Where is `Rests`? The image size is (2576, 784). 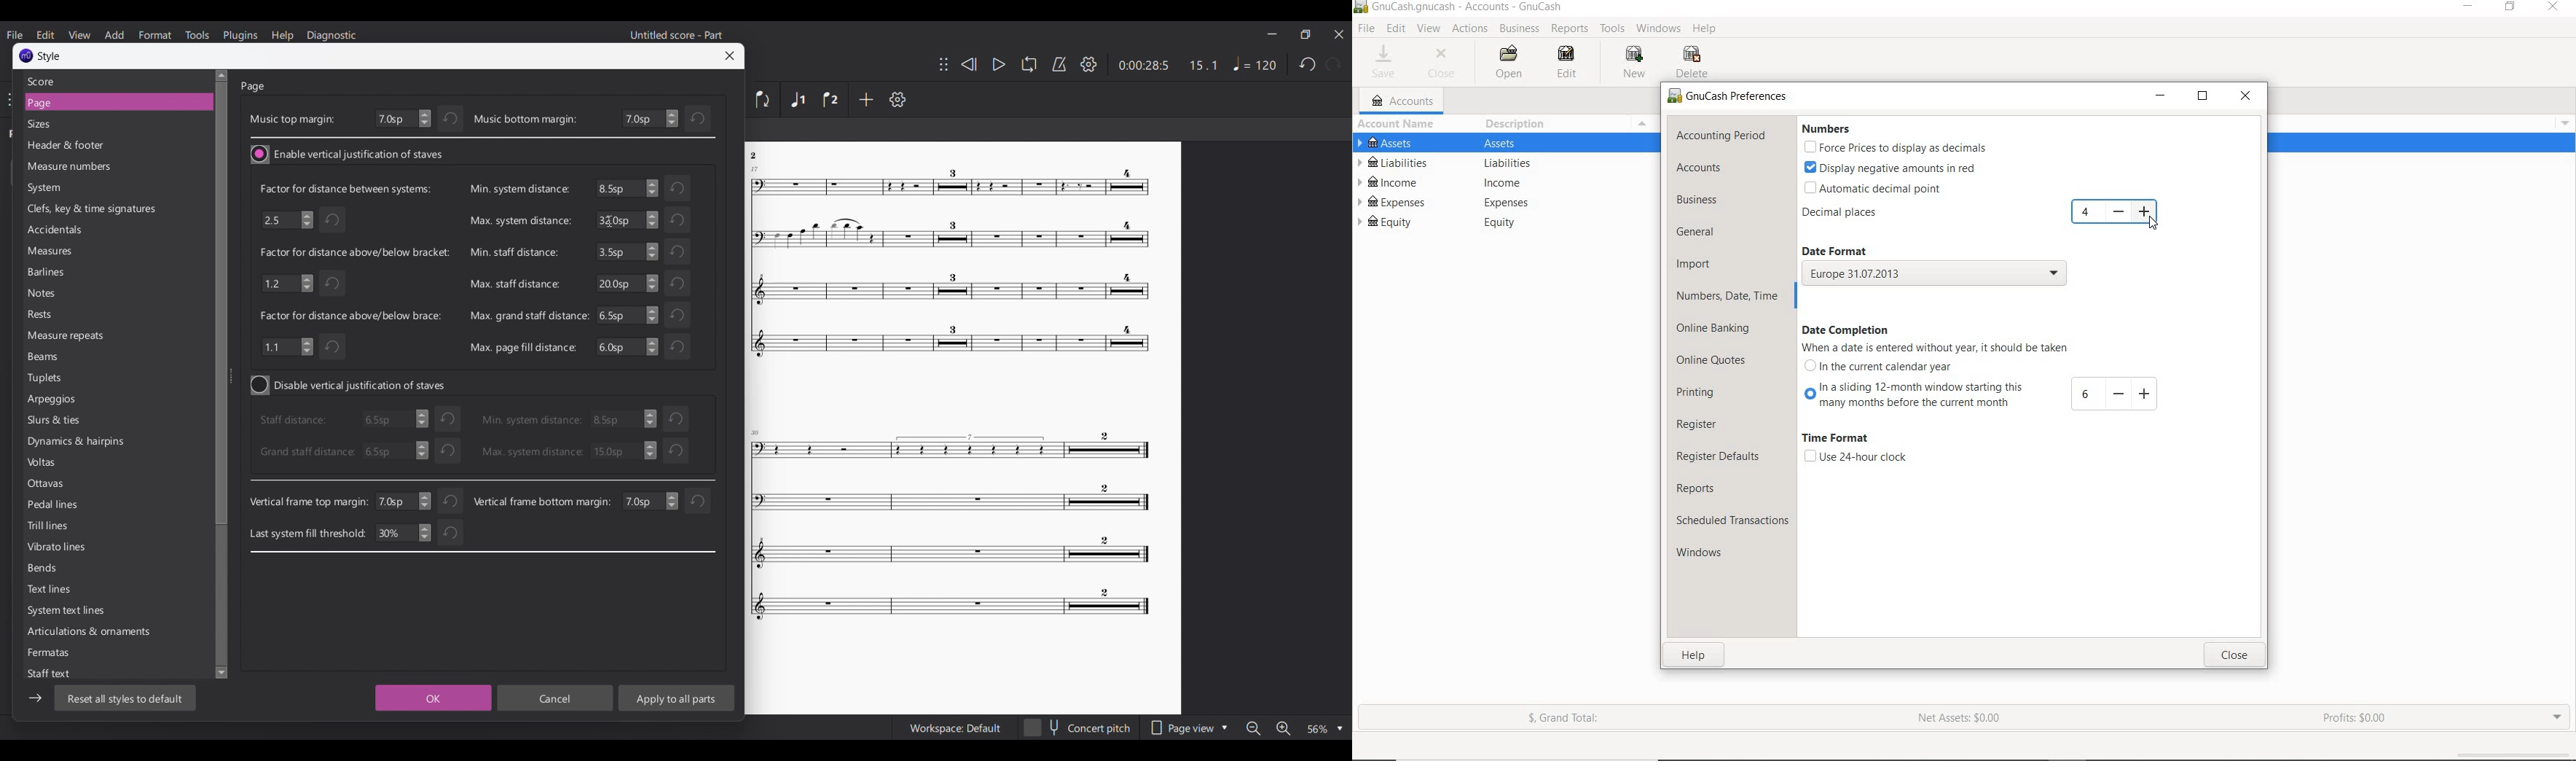
Rests is located at coordinates (65, 316).